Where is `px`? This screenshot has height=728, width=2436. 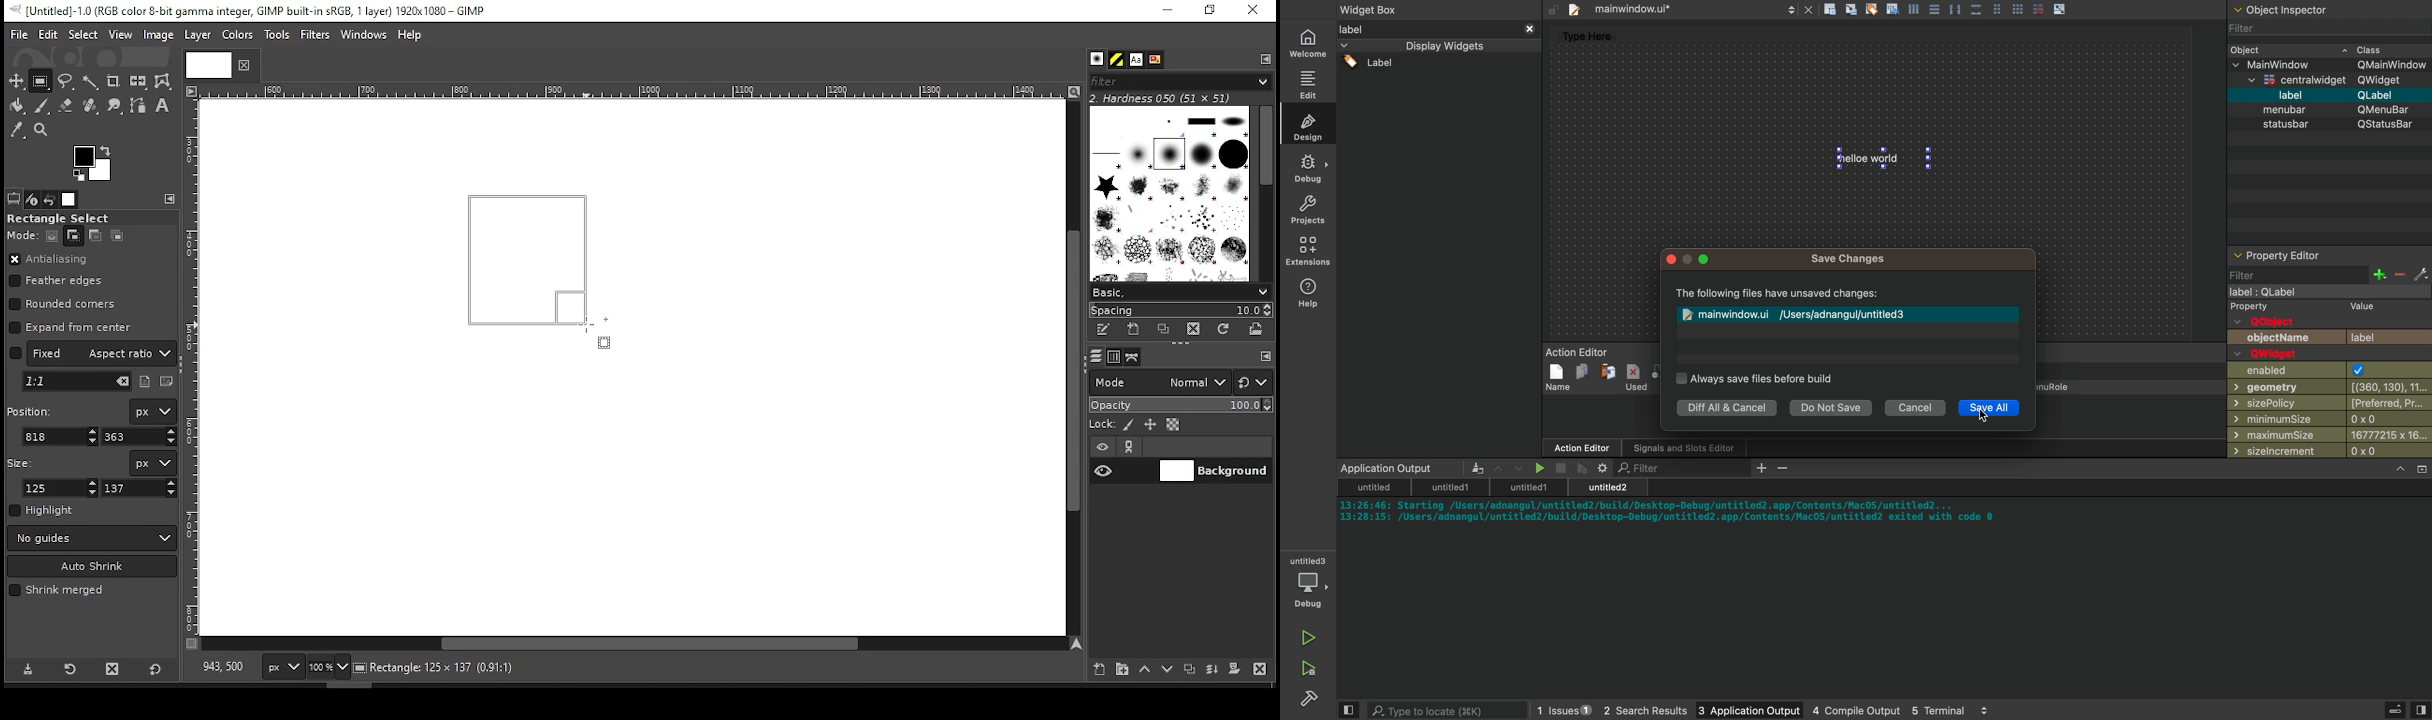
px is located at coordinates (282, 669).